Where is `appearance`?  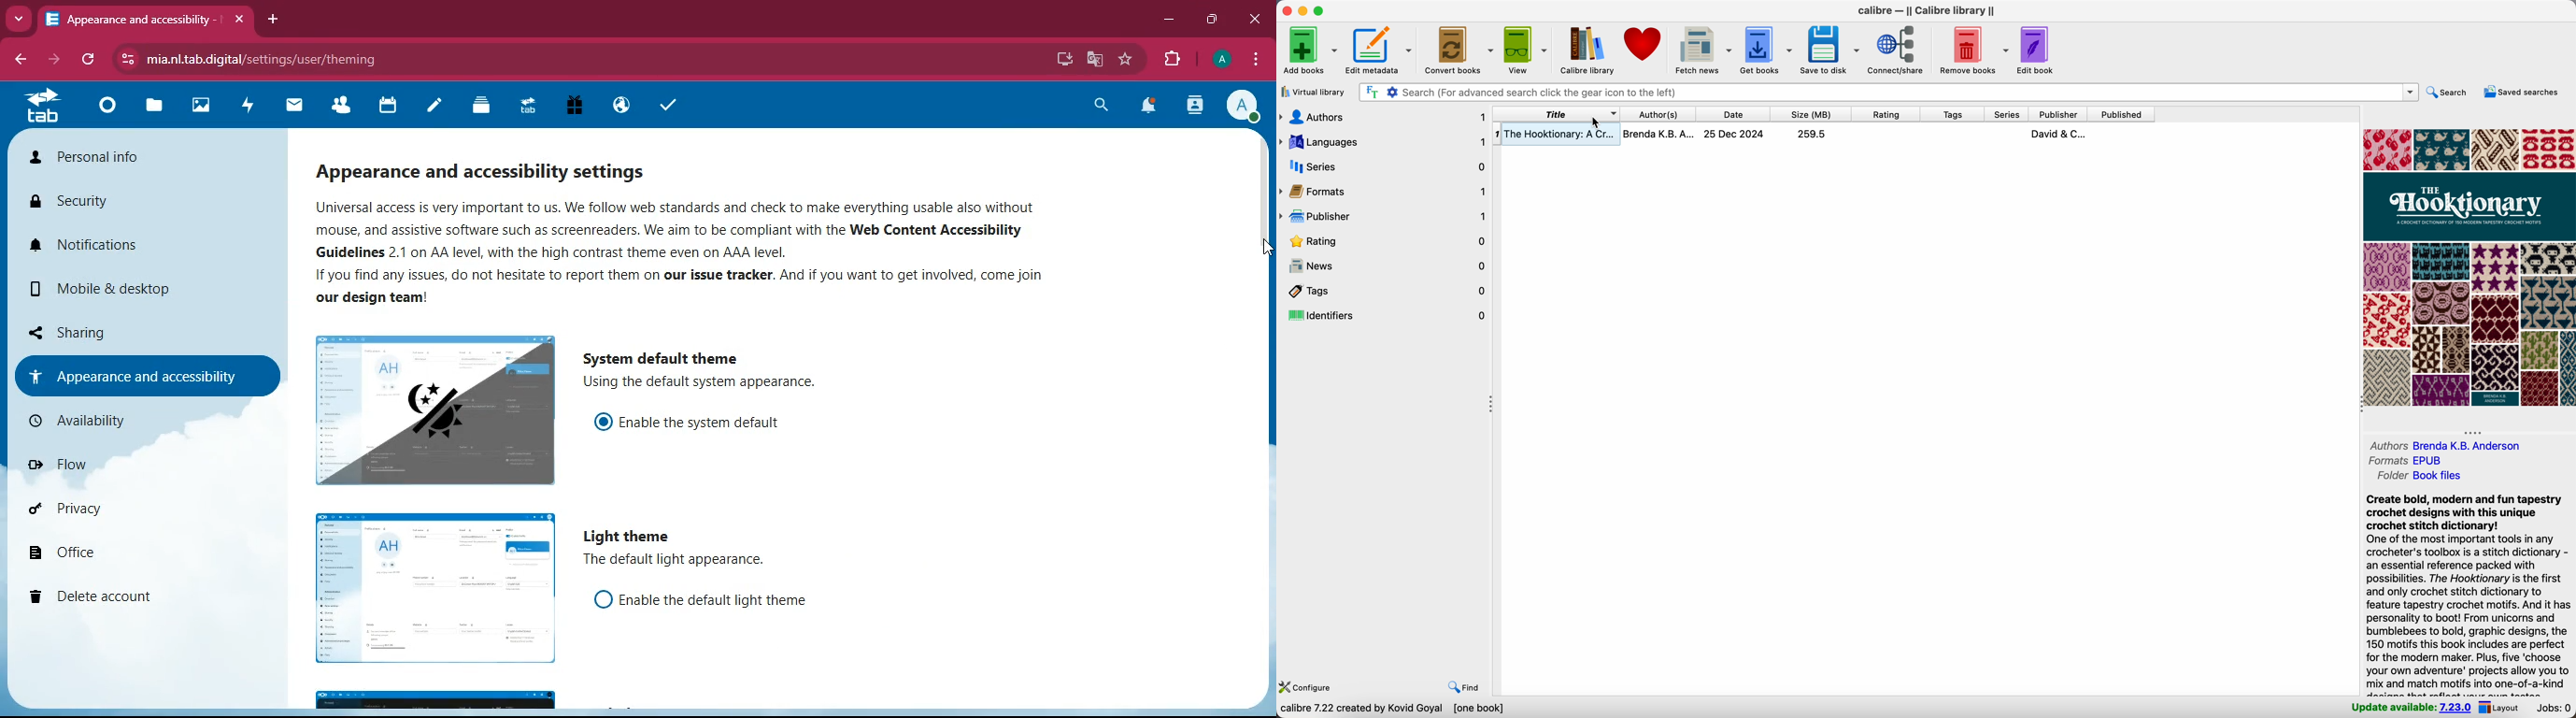 appearance is located at coordinates (492, 170).